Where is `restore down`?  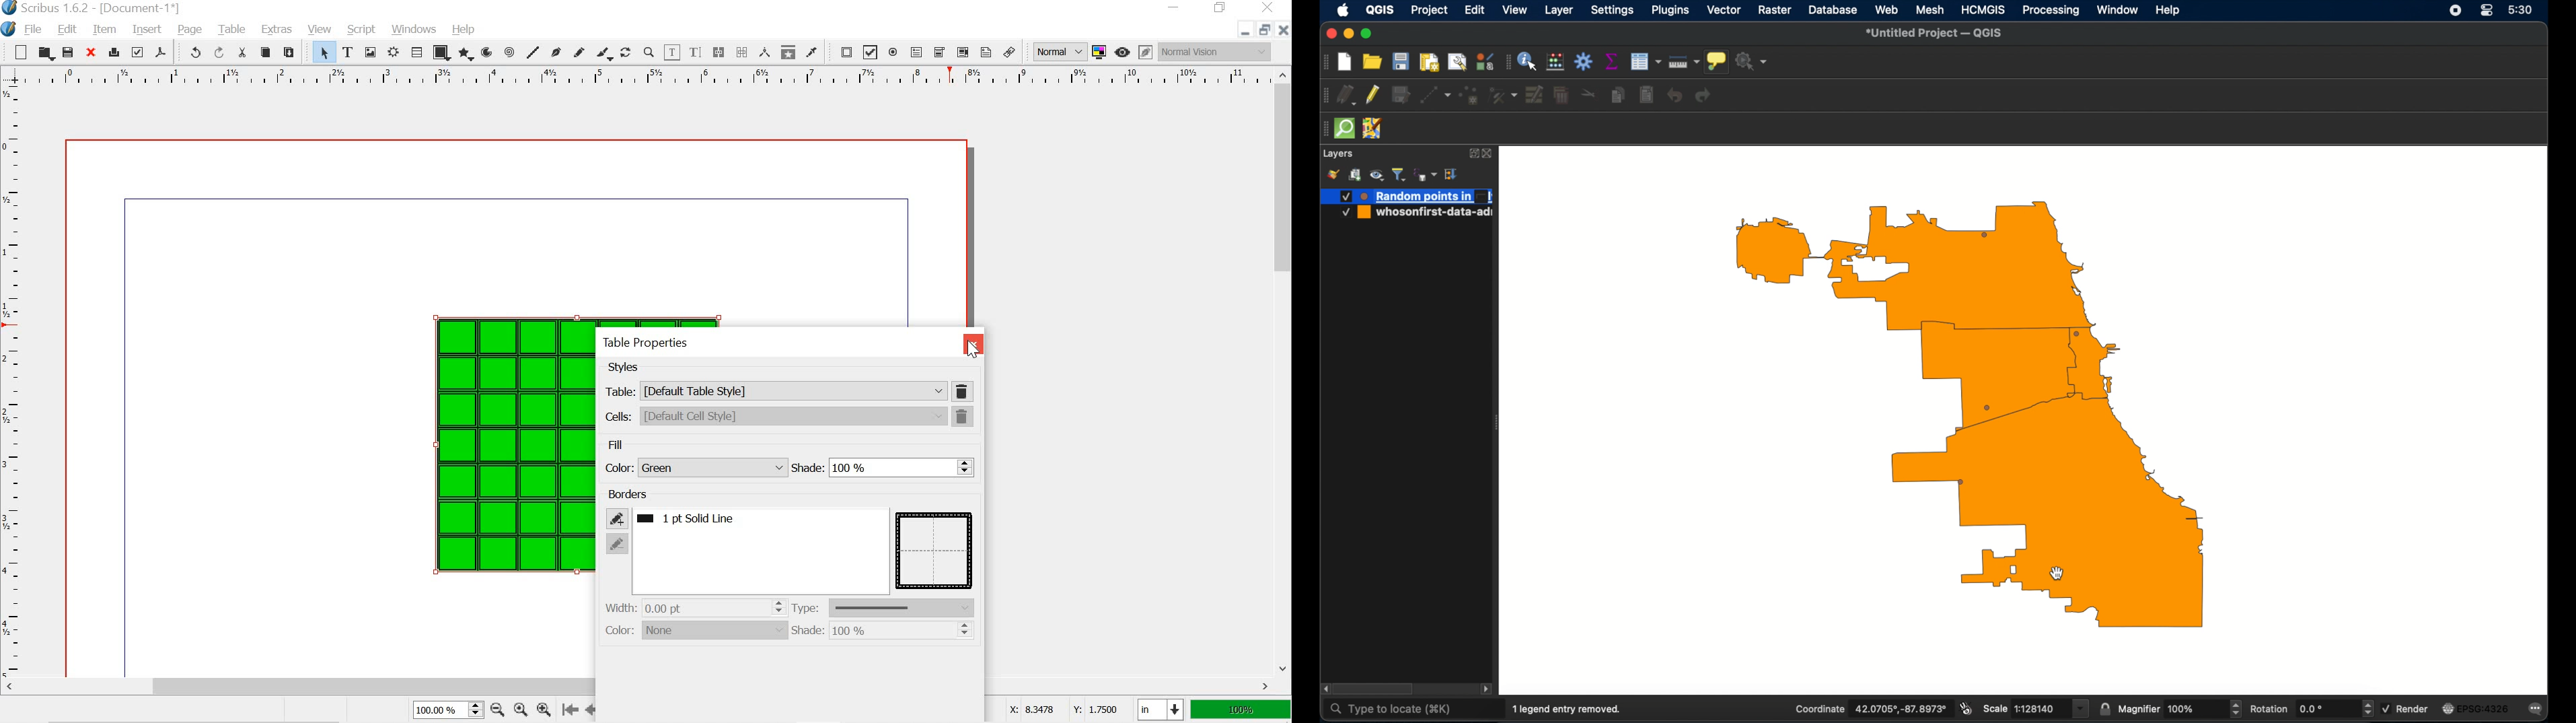 restore down is located at coordinates (1262, 28).